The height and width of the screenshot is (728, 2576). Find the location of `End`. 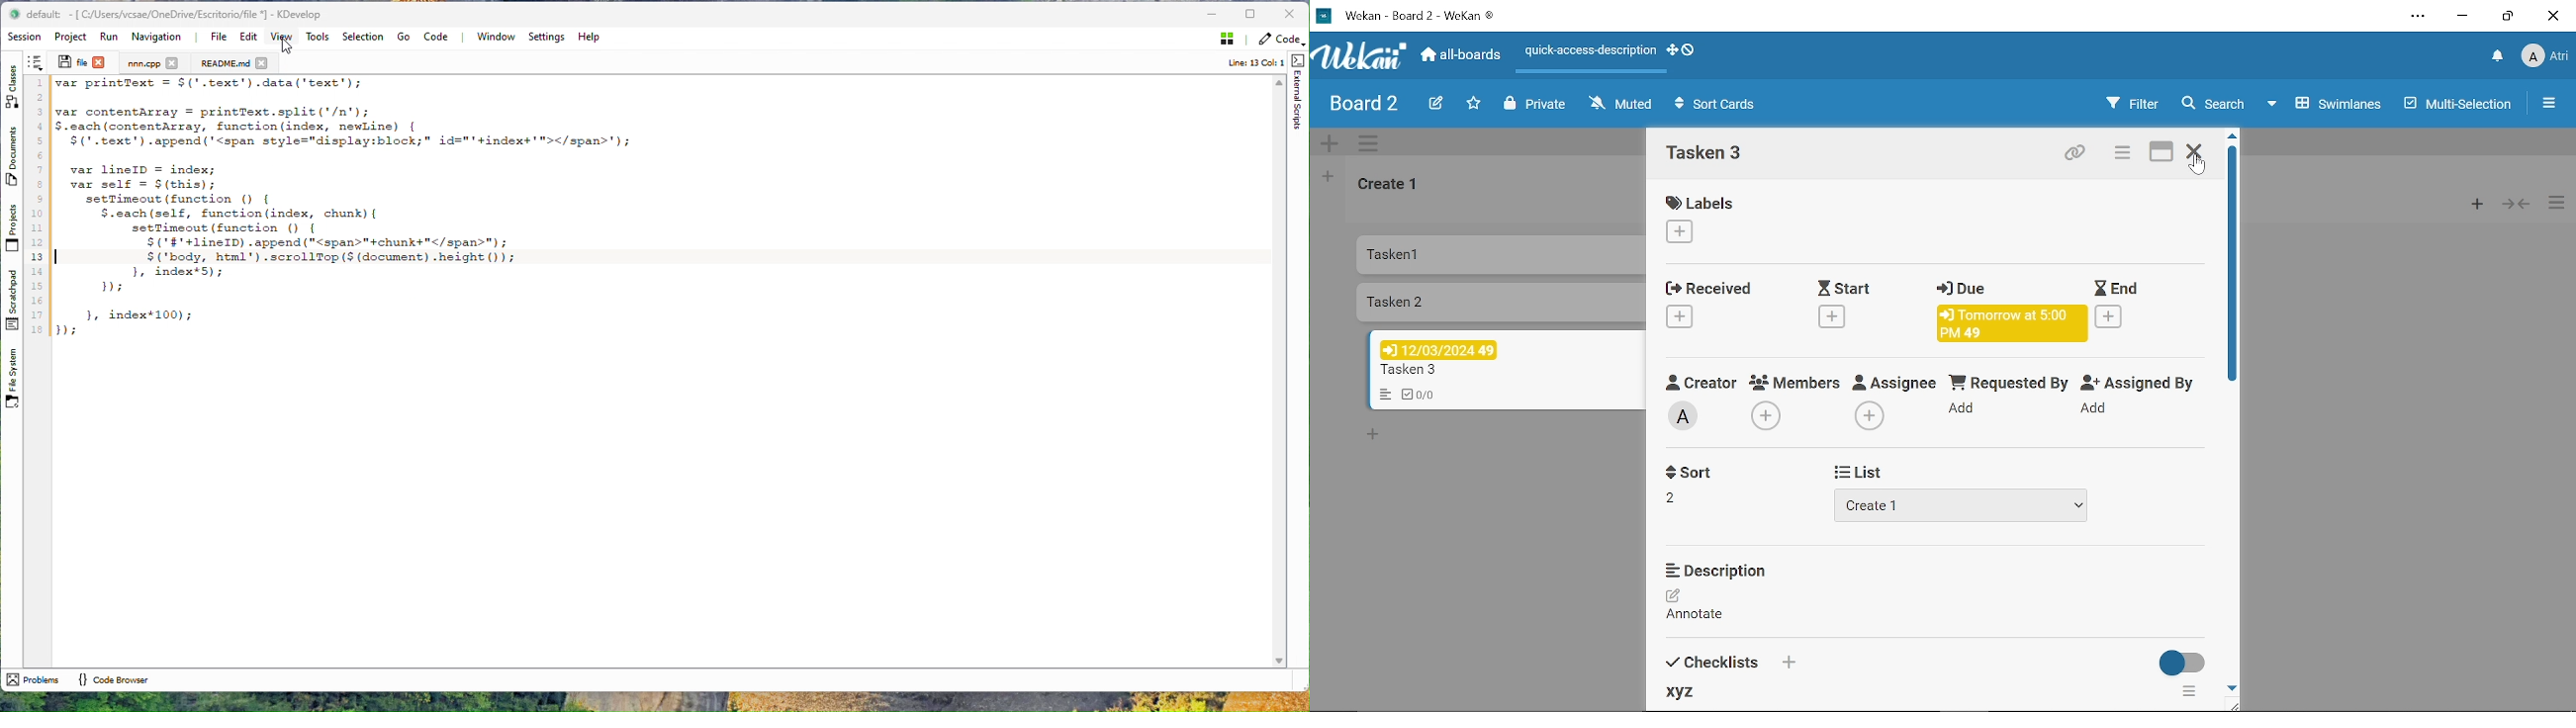

End is located at coordinates (2115, 290).